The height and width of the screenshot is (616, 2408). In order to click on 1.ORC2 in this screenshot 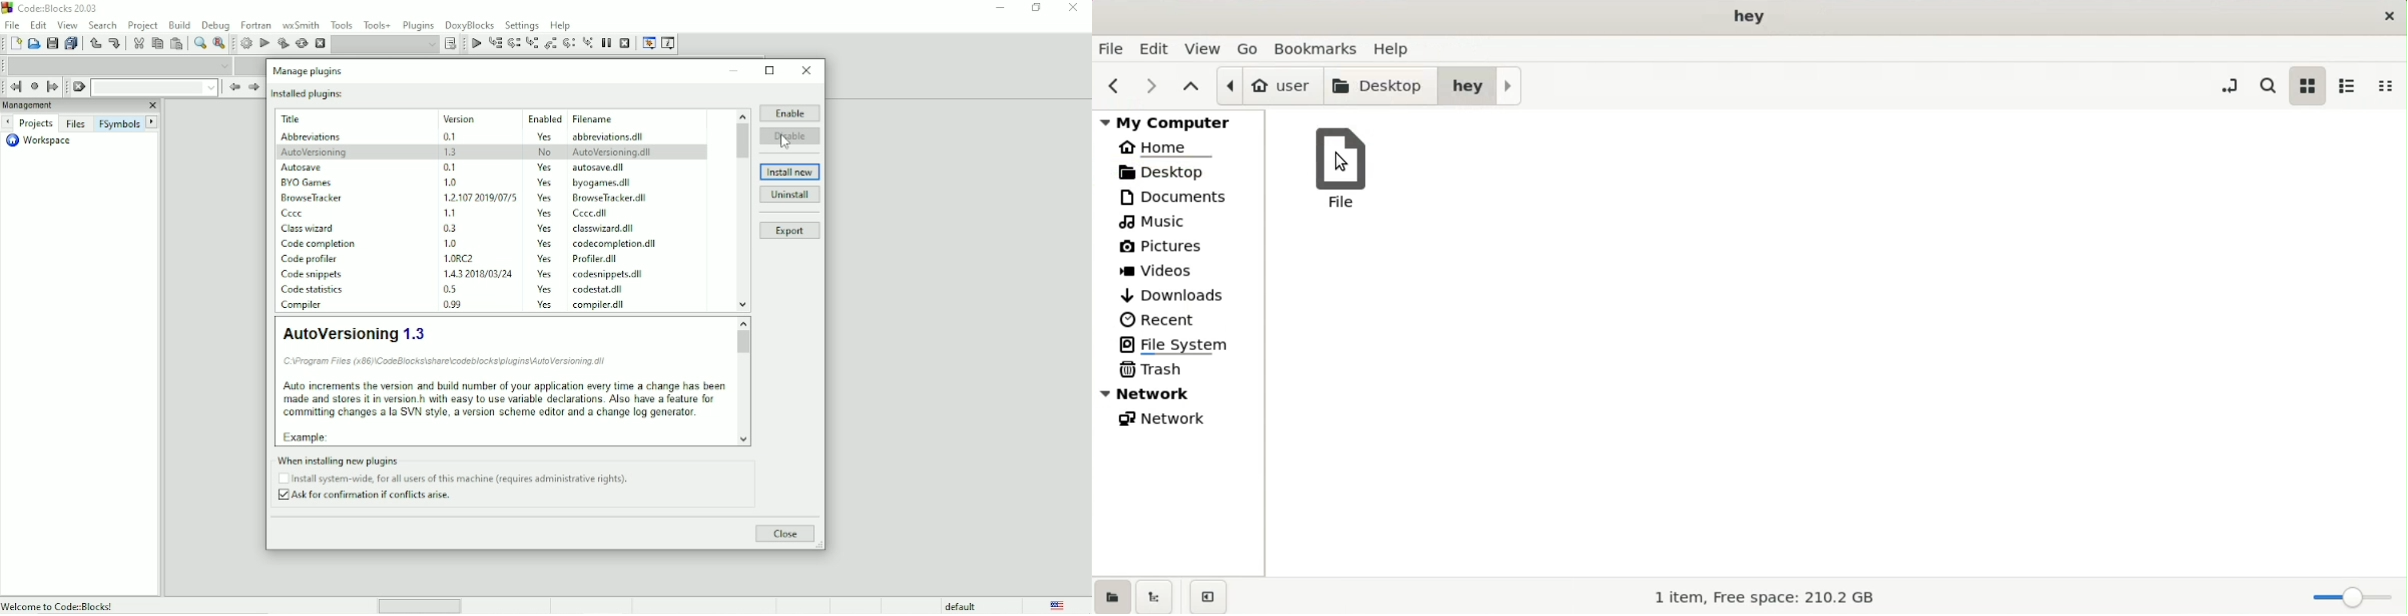, I will do `click(463, 258)`.